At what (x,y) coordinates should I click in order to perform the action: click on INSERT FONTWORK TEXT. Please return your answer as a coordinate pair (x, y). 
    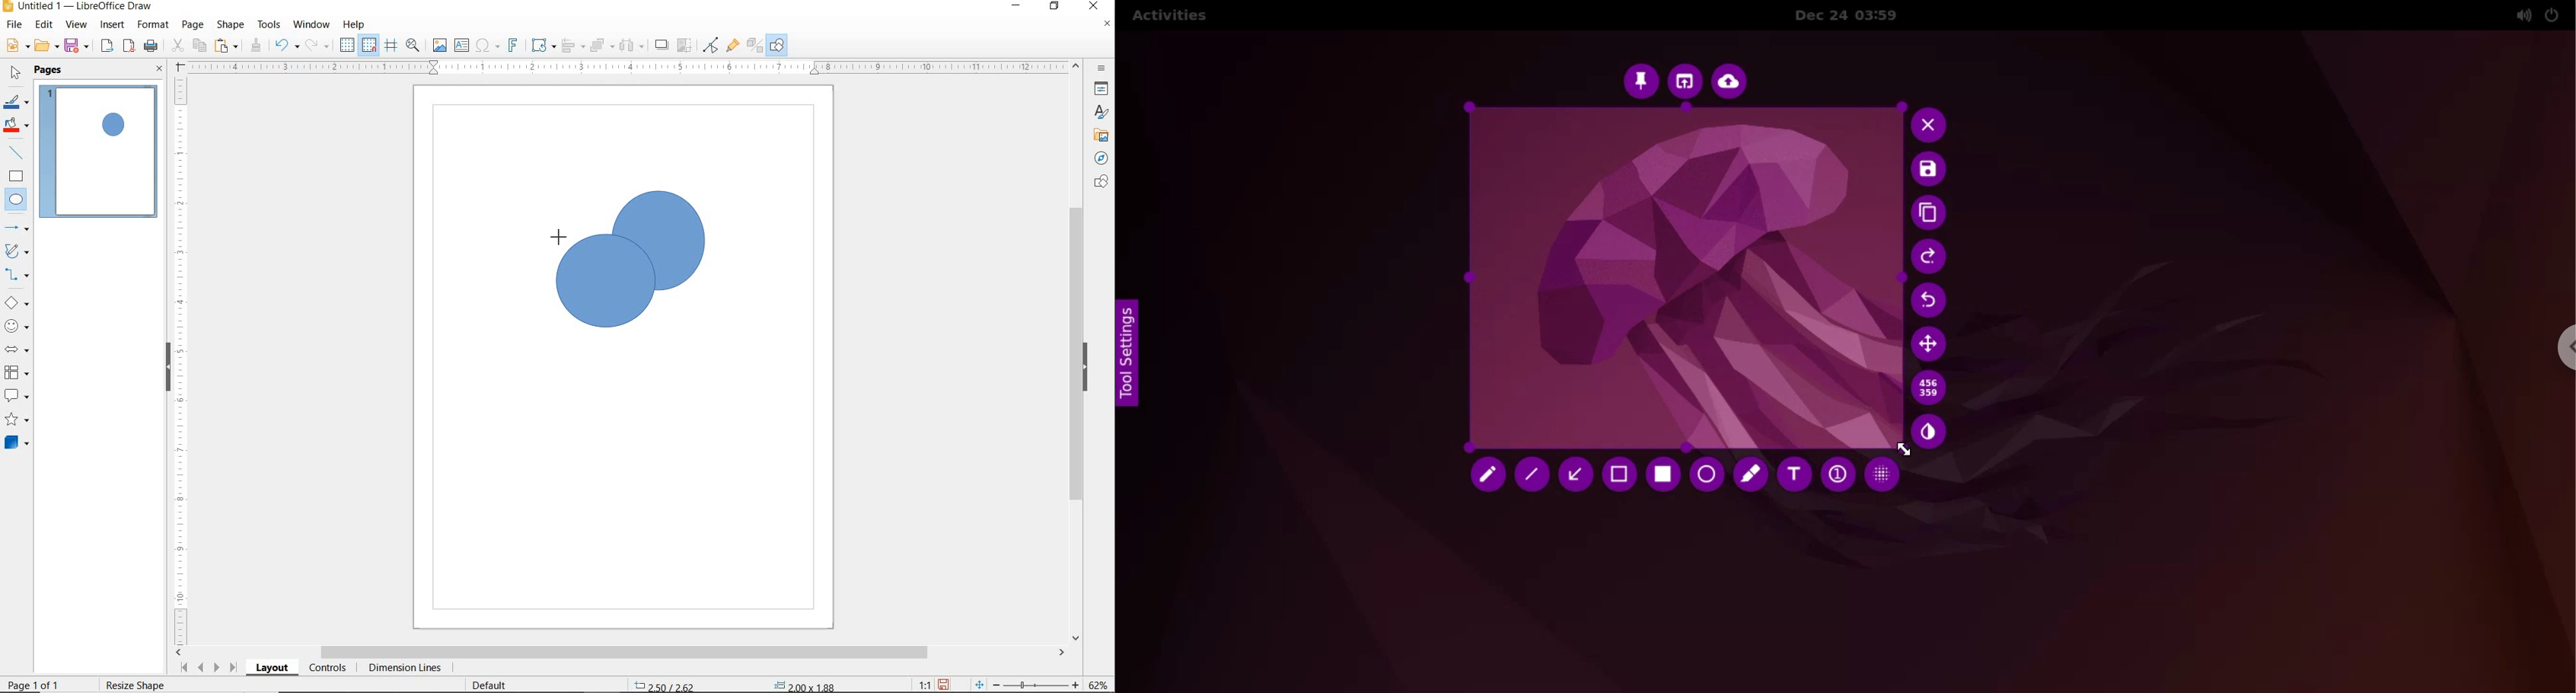
    Looking at the image, I should click on (512, 45).